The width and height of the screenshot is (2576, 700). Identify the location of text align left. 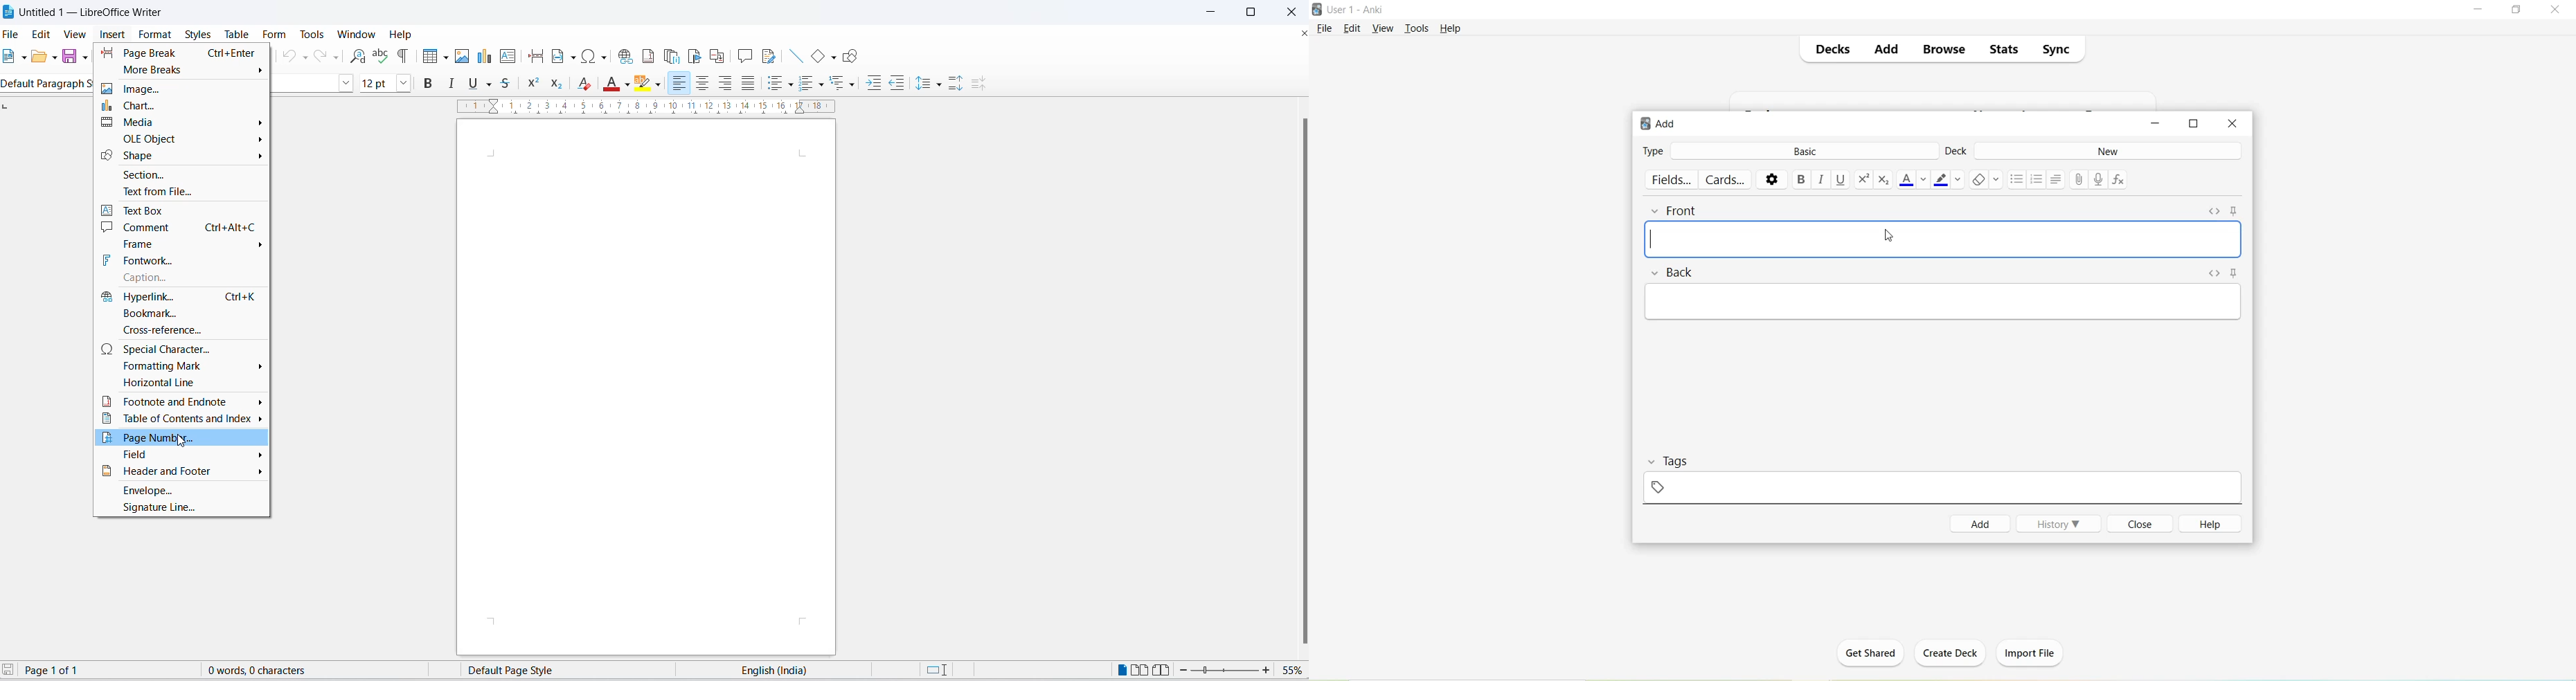
(679, 84).